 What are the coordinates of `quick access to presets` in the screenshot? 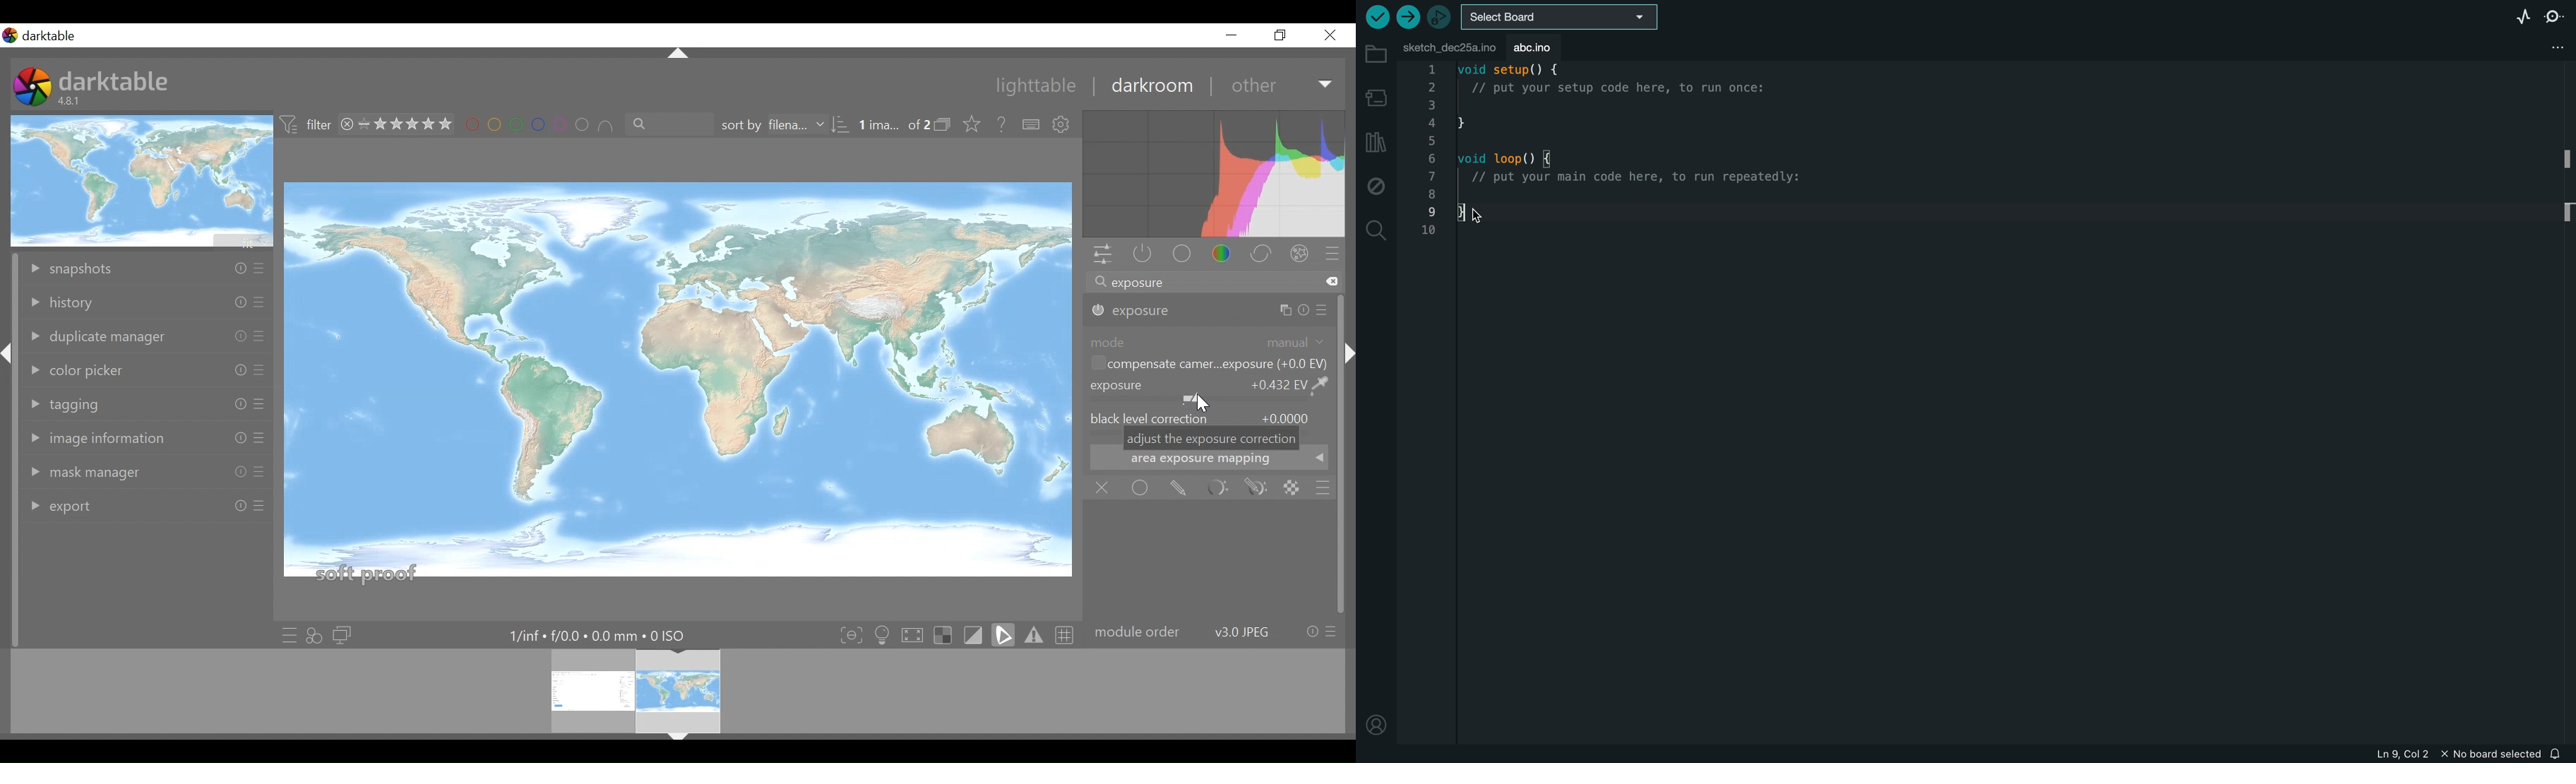 It's located at (289, 635).